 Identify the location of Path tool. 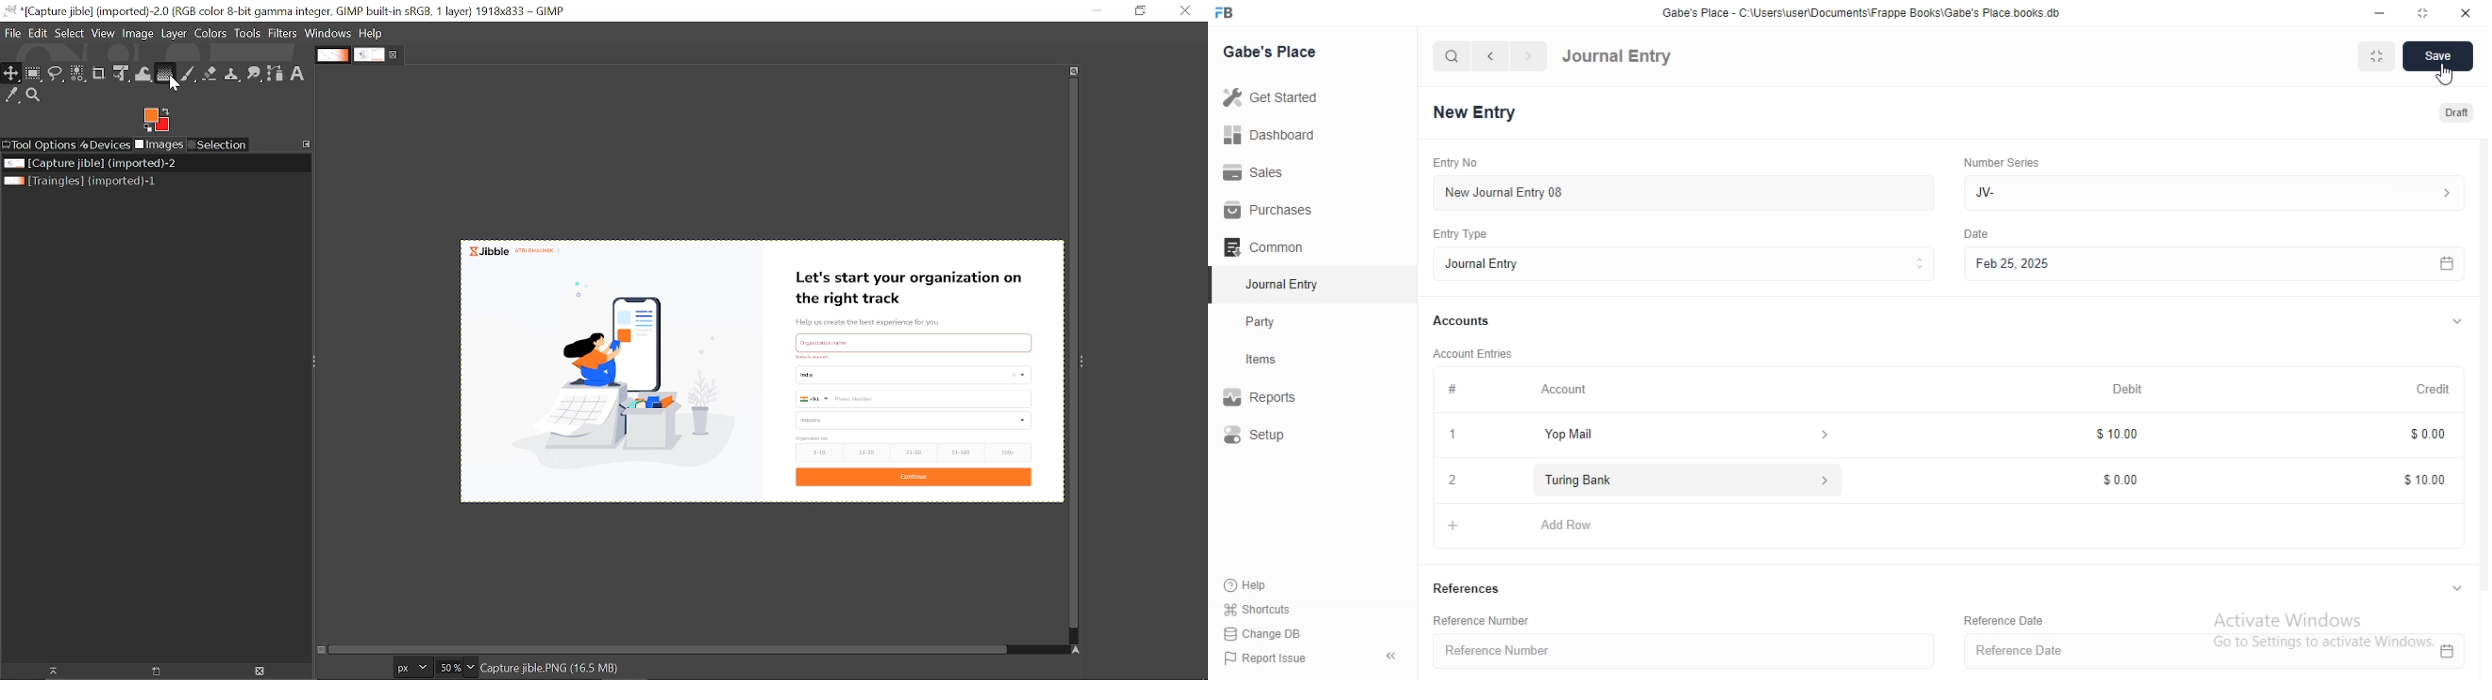
(275, 74).